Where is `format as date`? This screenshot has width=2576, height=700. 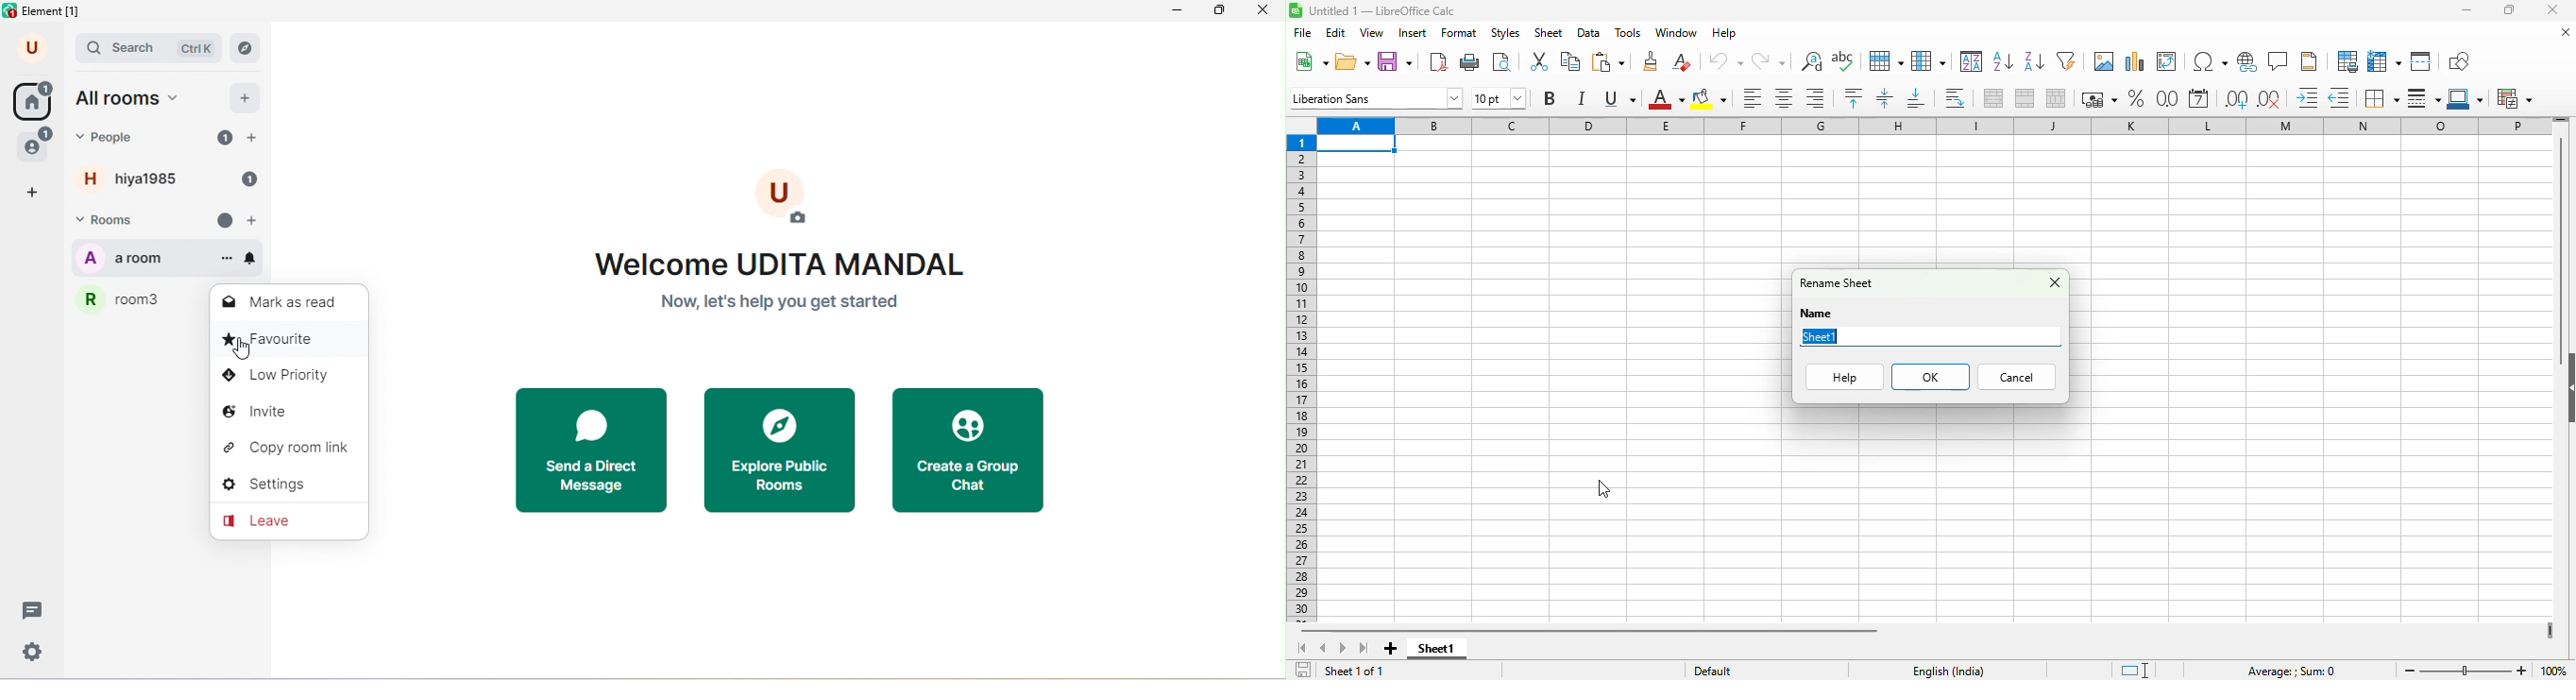
format as date is located at coordinates (2199, 97).